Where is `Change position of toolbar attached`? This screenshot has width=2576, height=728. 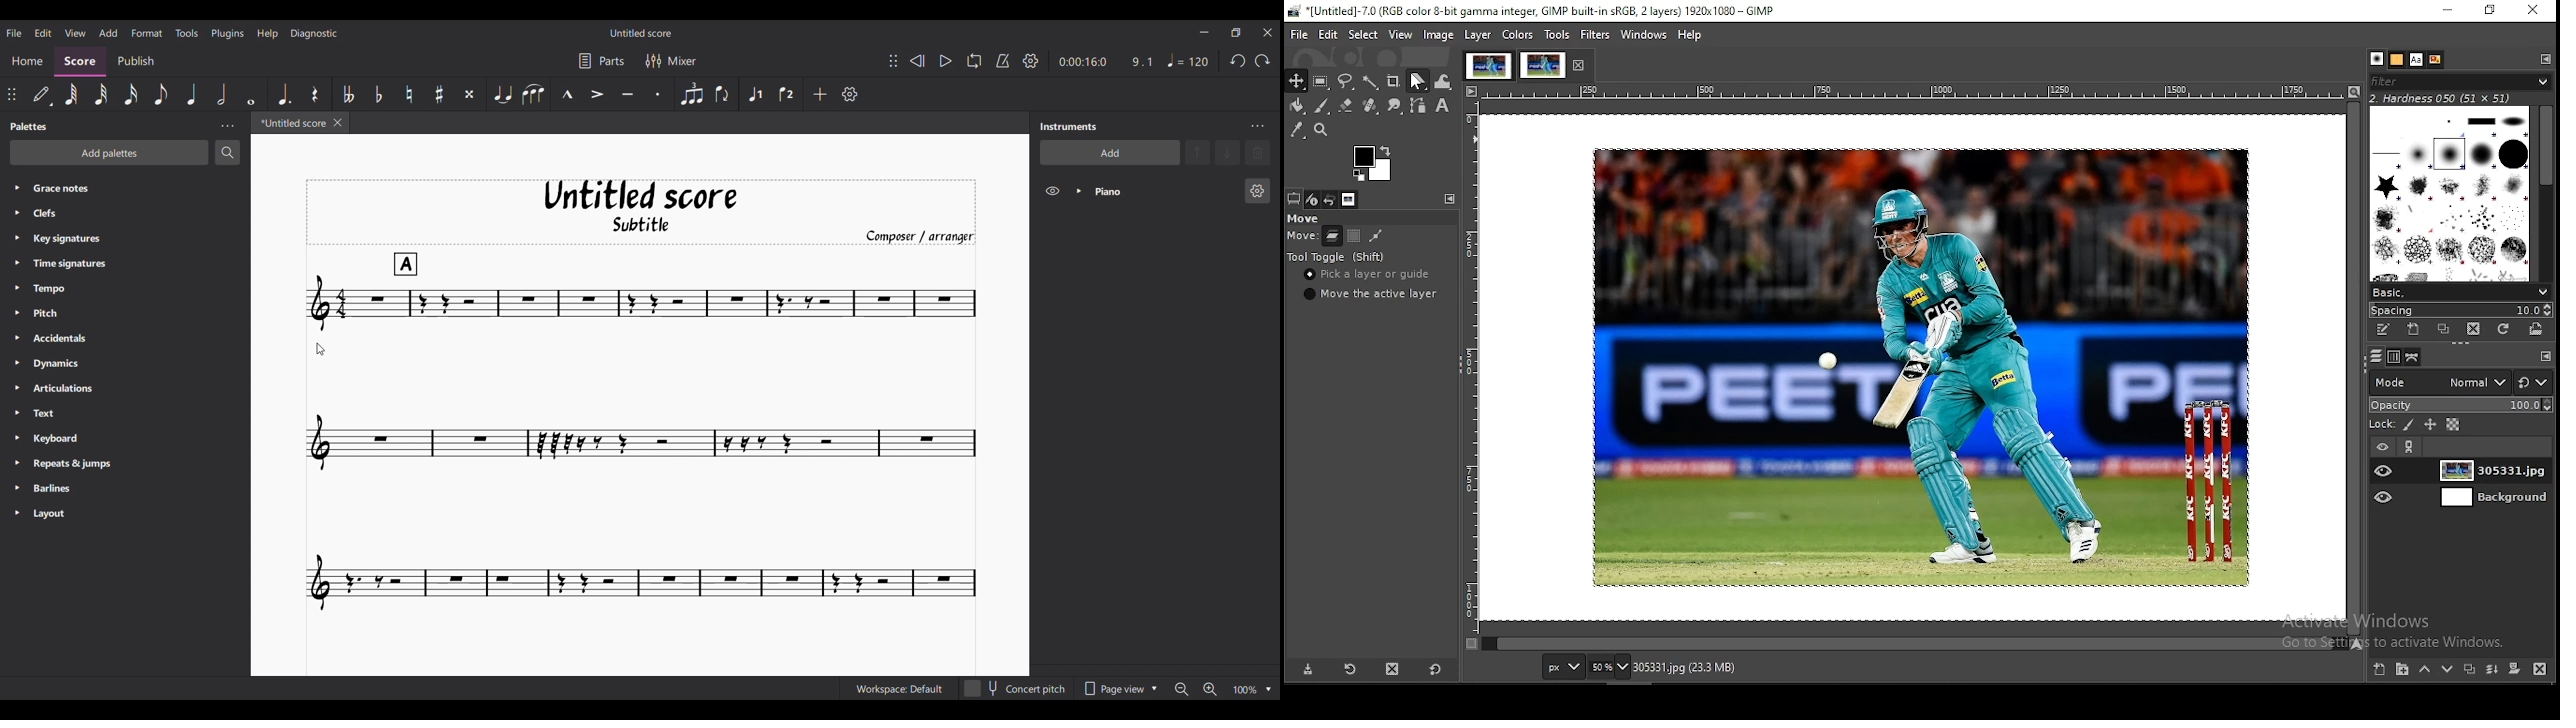
Change position of toolbar attached is located at coordinates (11, 93).